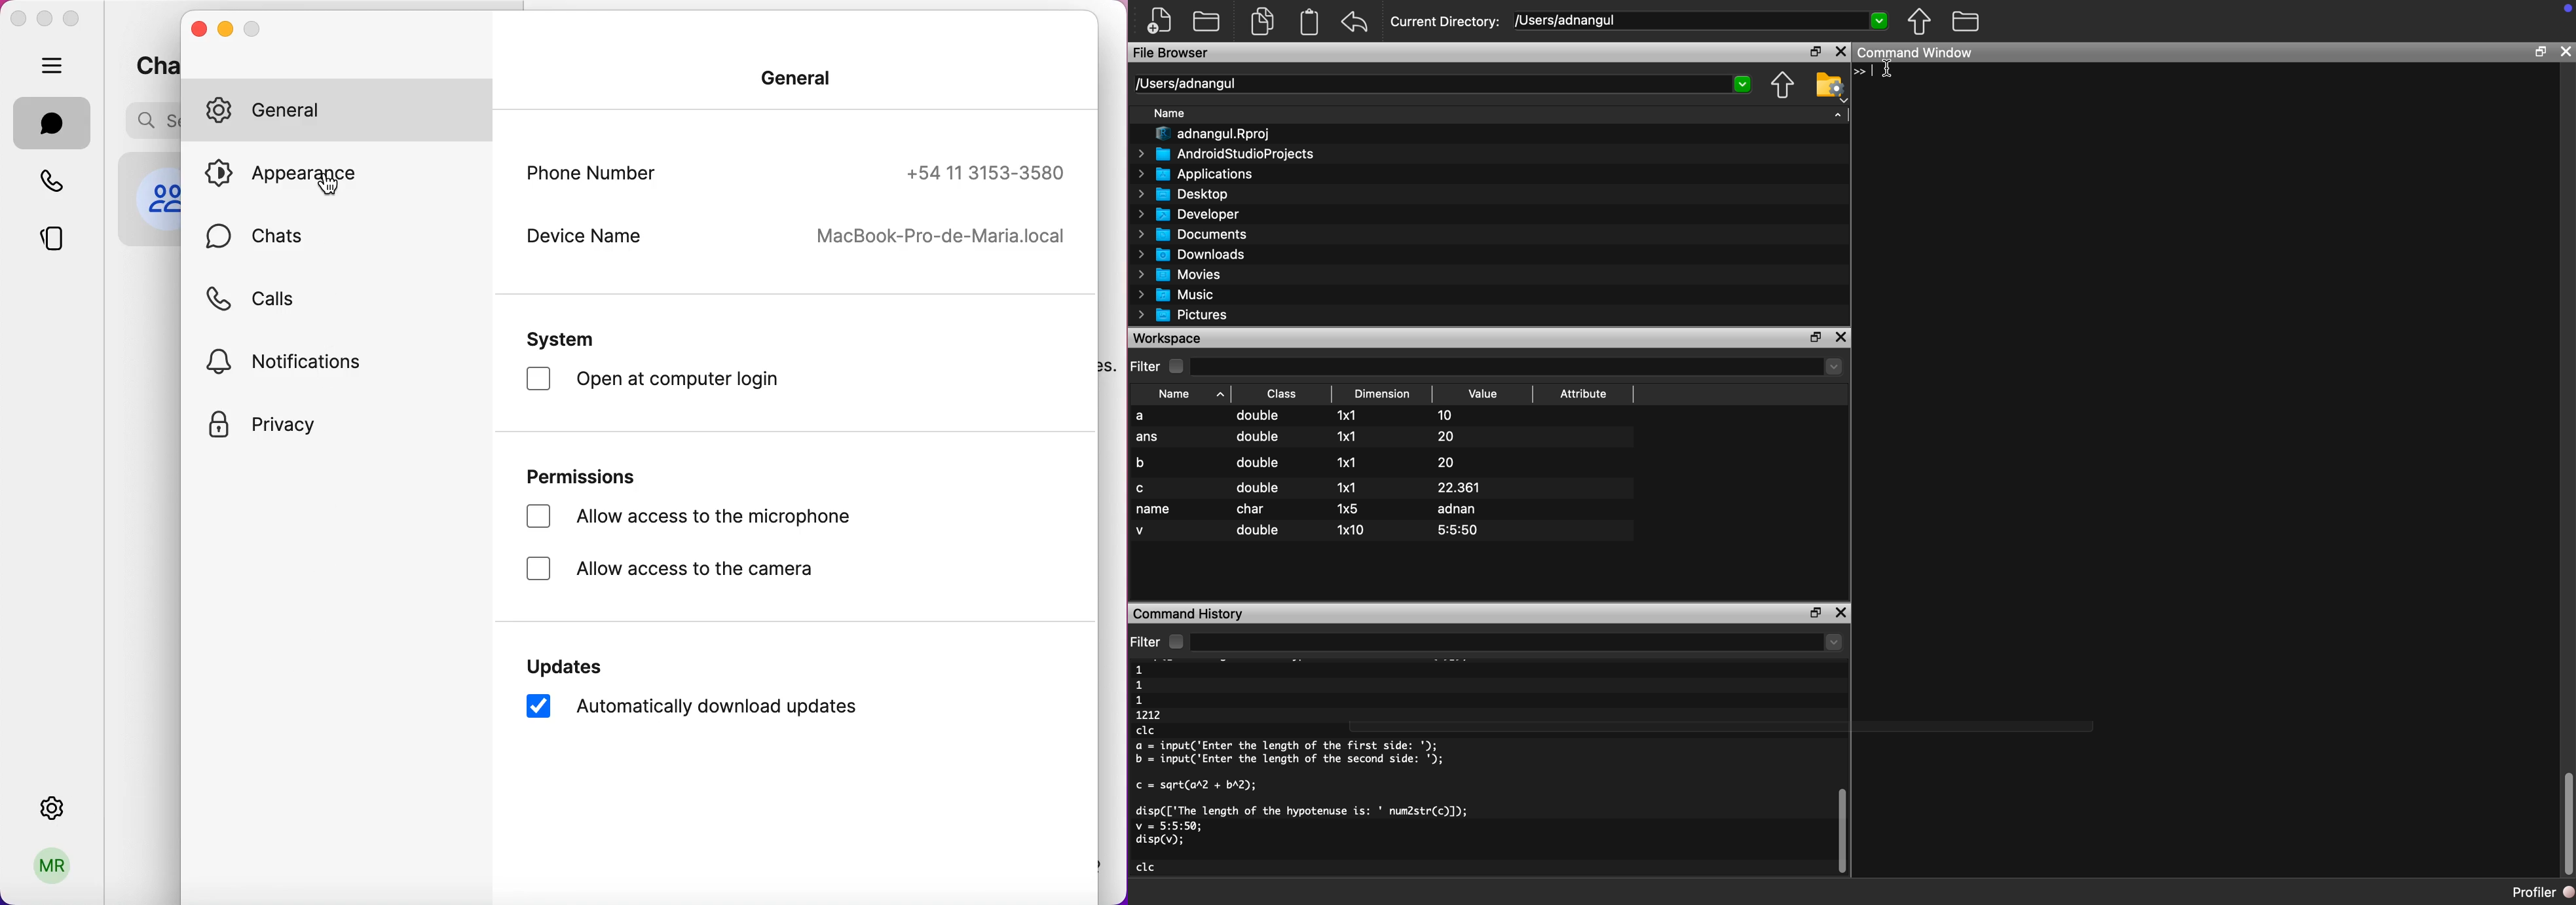 The height and width of the screenshot is (924, 2576). Describe the element at coordinates (2566, 51) in the screenshot. I see `close` at that location.